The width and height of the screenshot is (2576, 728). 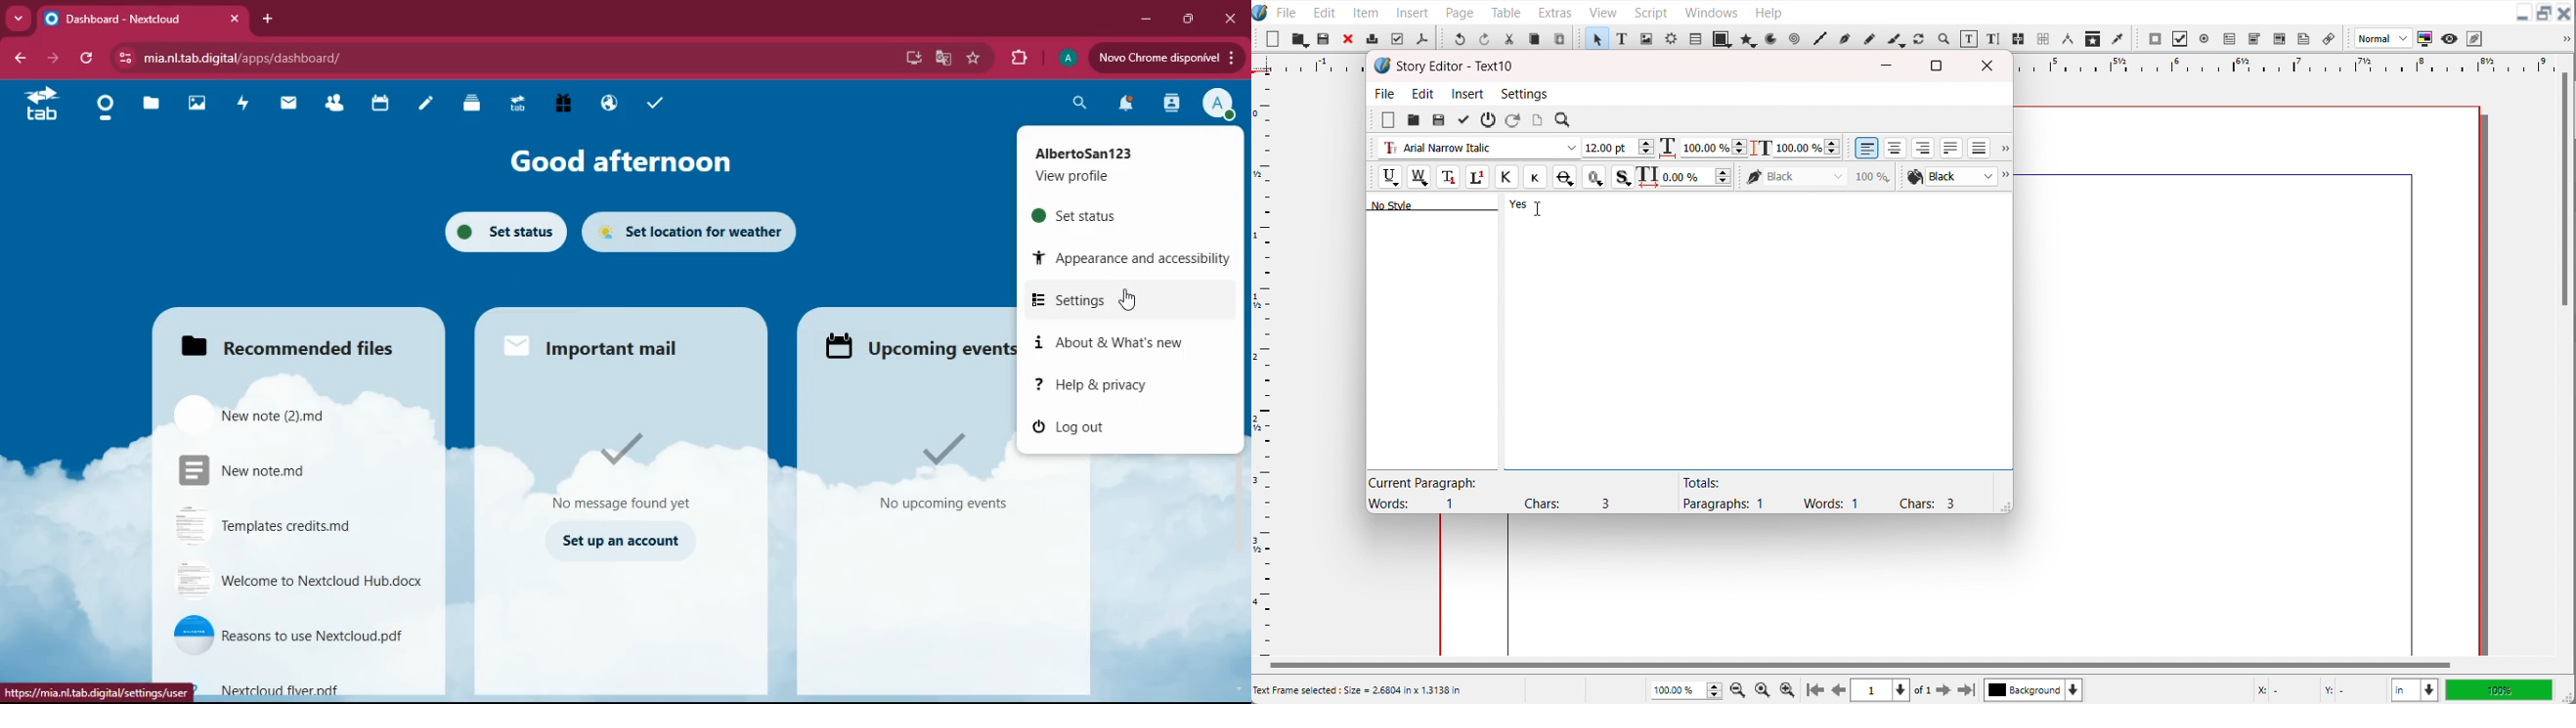 I want to click on Go to next page, so click(x=1934, y=690).